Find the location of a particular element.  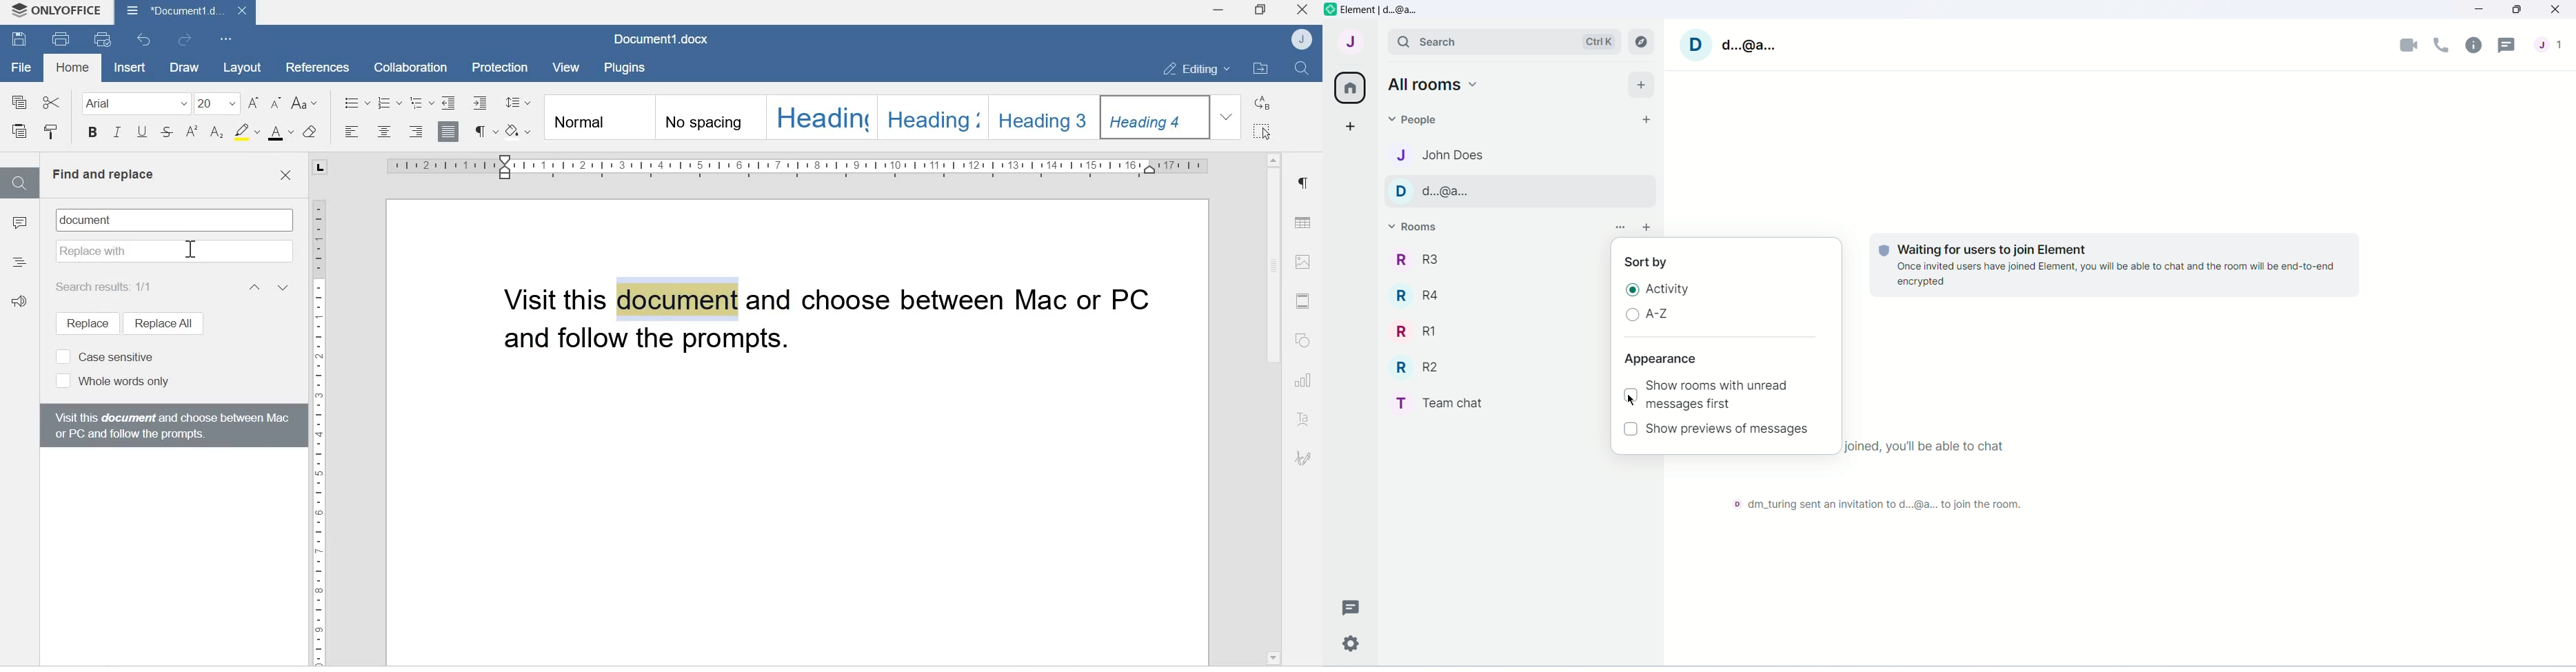

Heading 2 is located at coordinates (934, 116).